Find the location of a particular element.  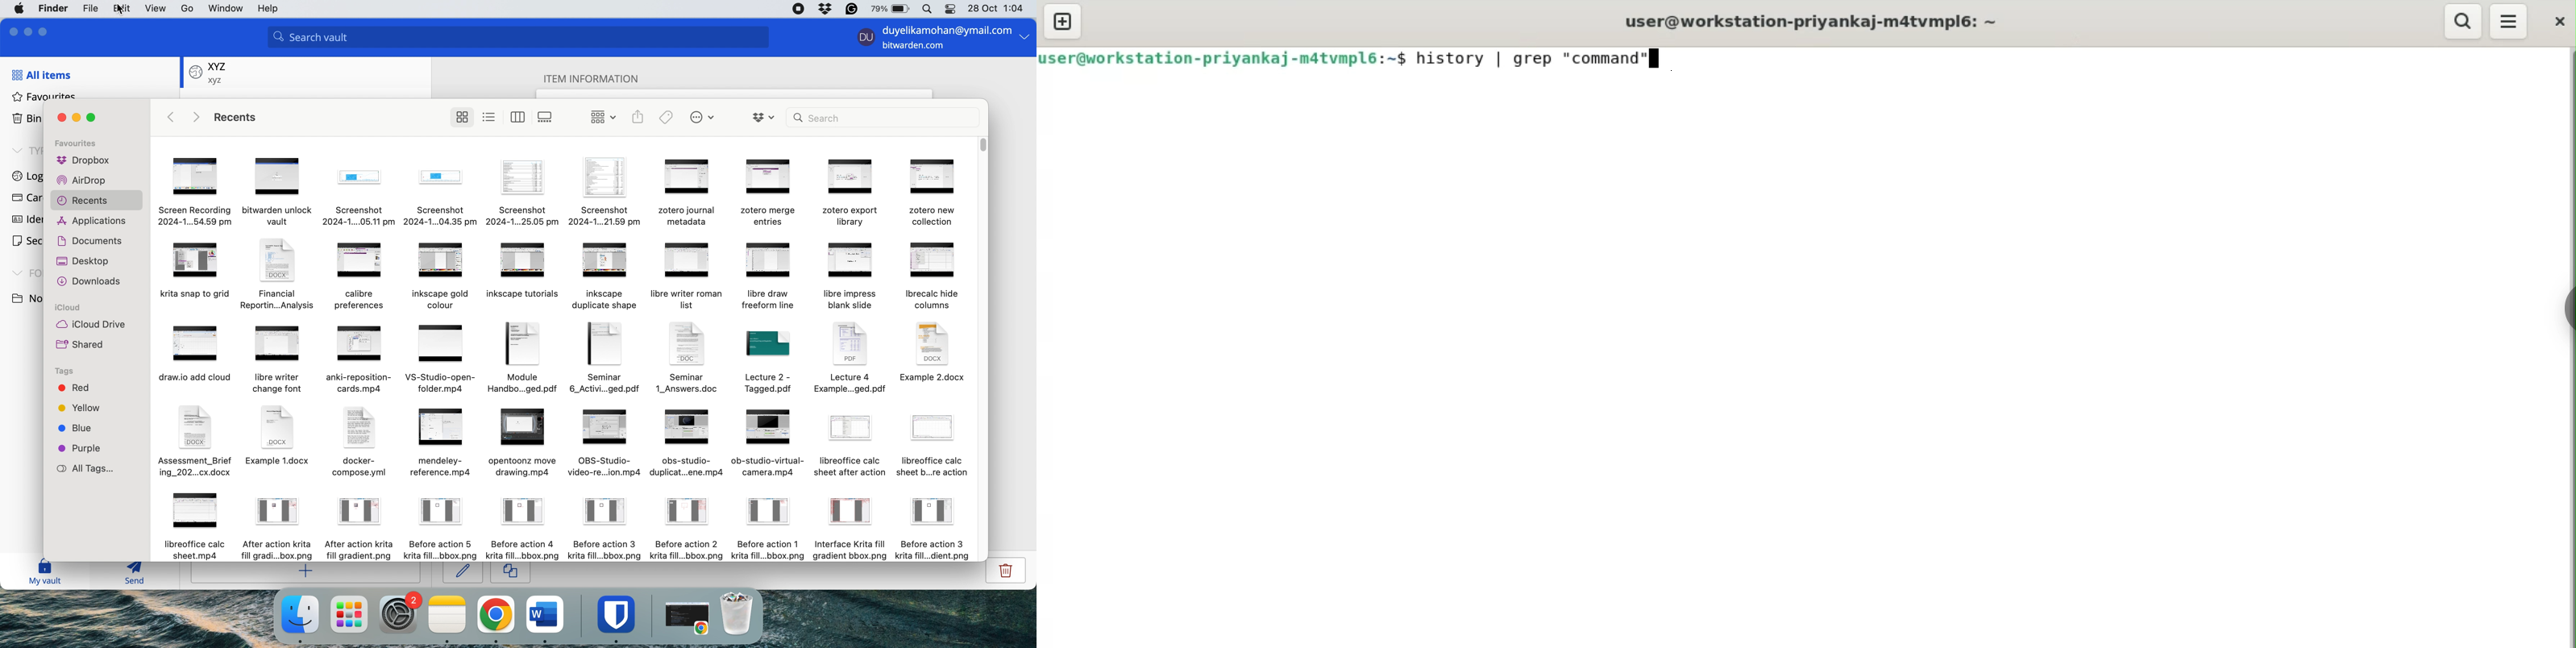

minimise is located at coordinates (30, 30).